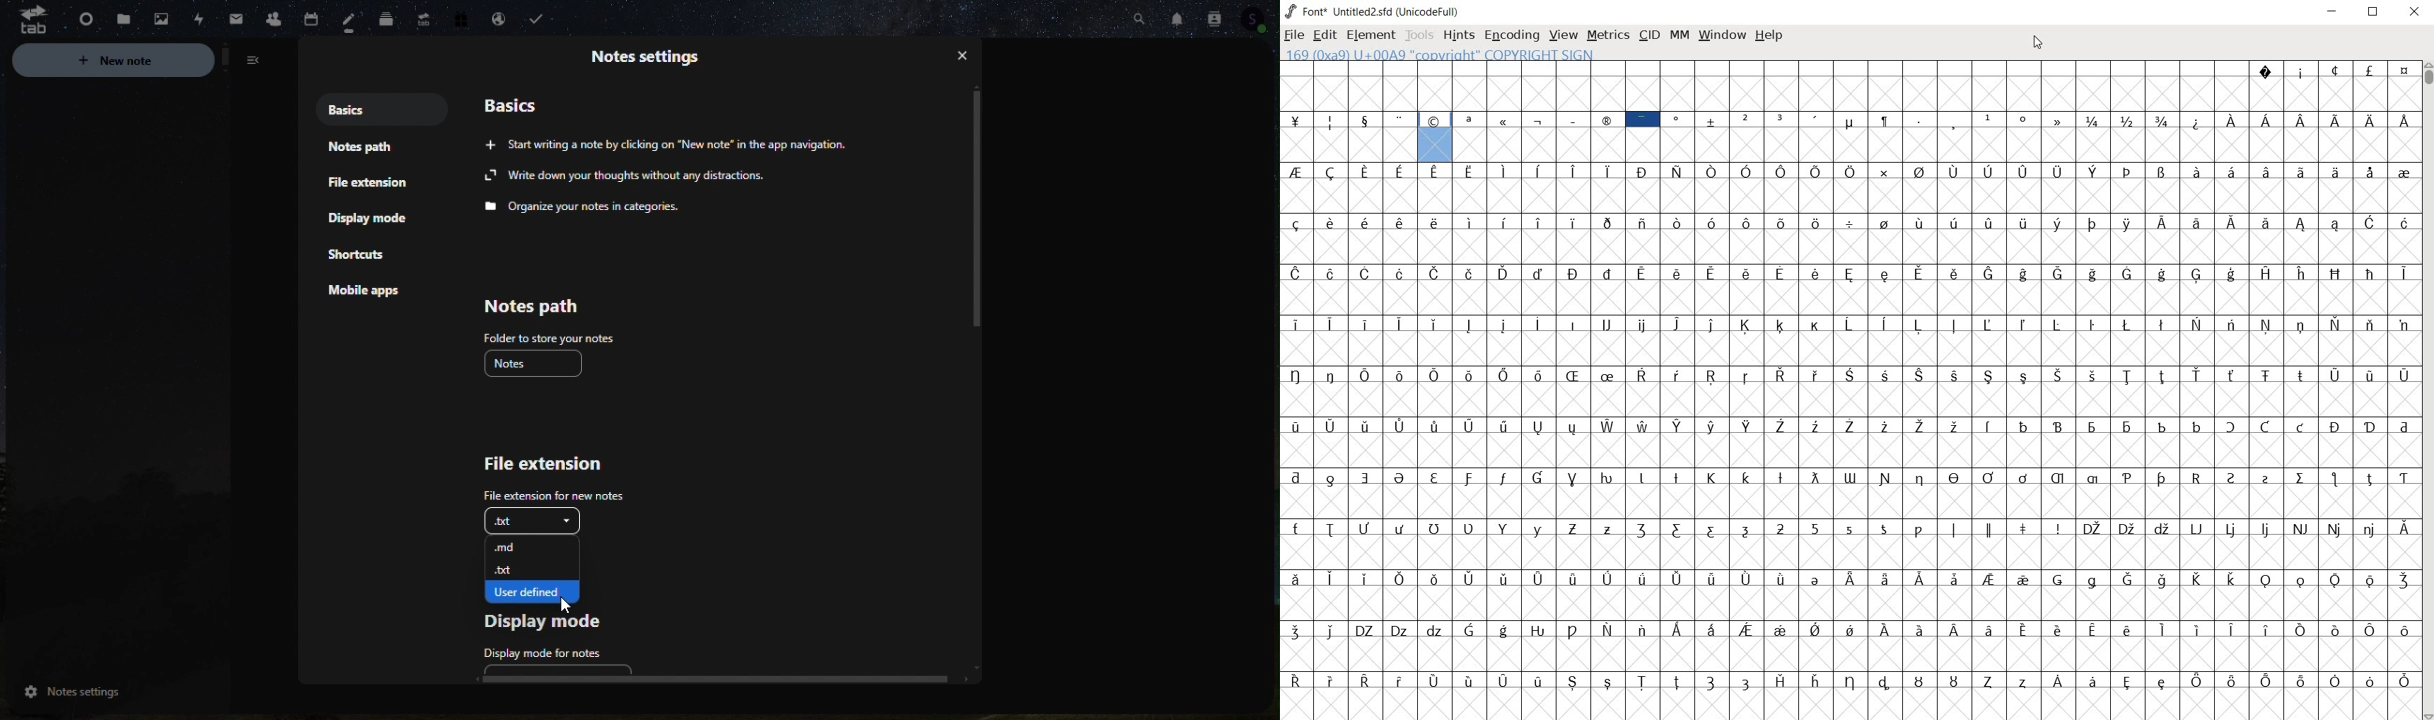 The image size is (2436, 728). What do you see at coordinates (963, 58) in the screenshot?
I see `close` at bounding box center [963, 58].